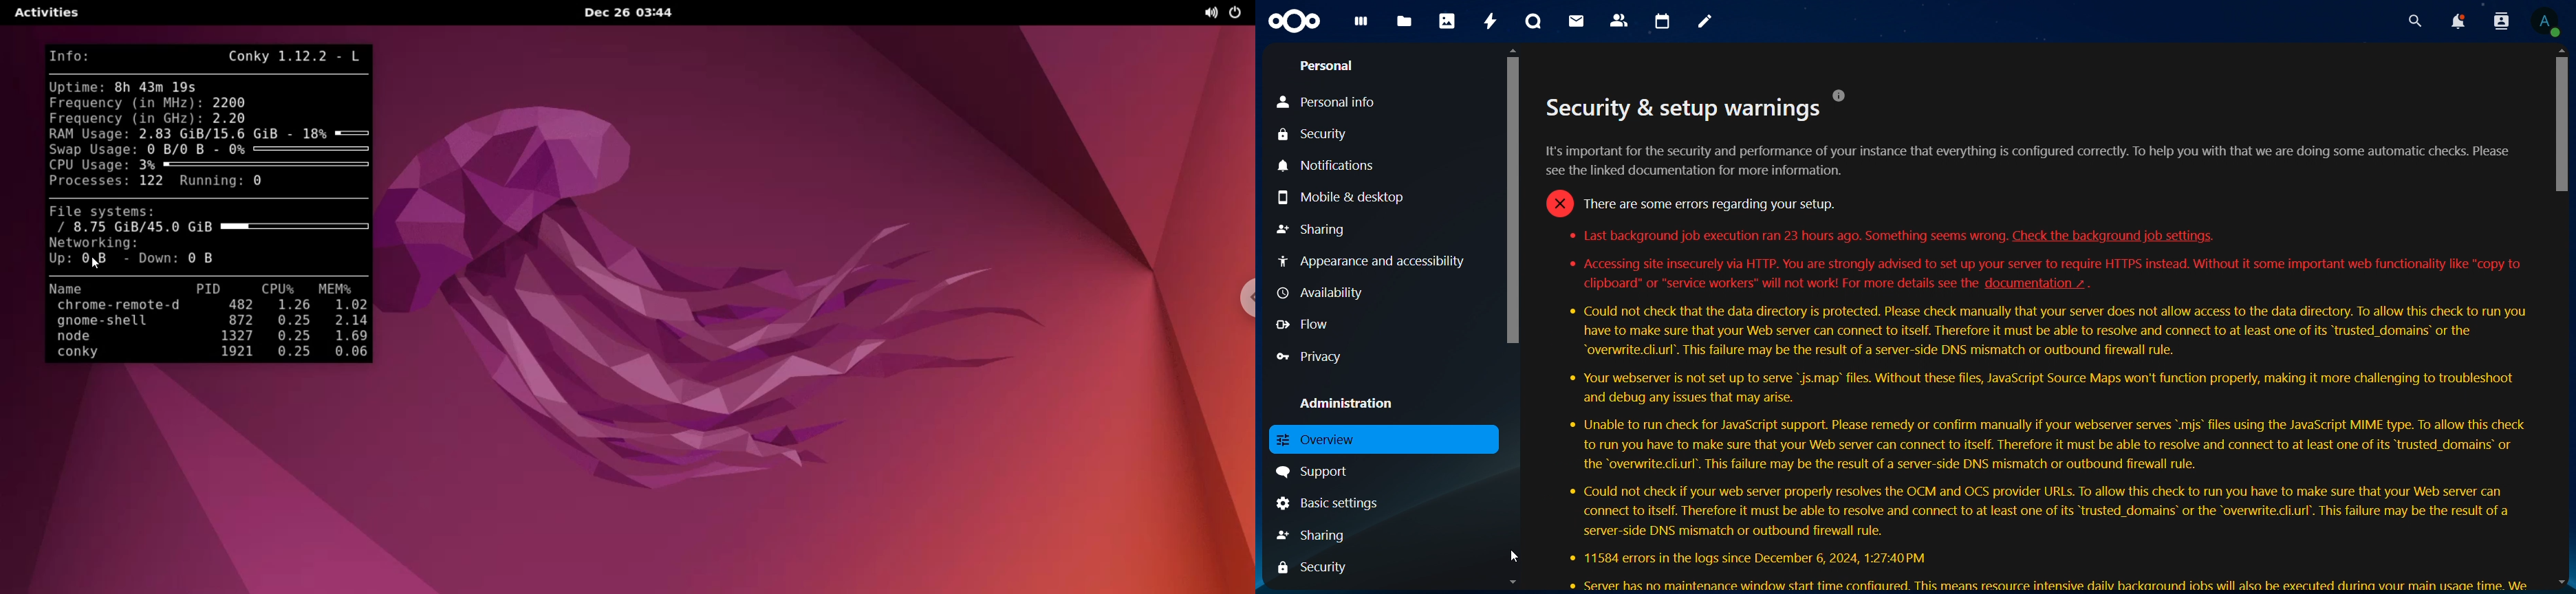 The image size is (2576, 616). What do you see at coordinates (2460, 24) in the screenshot?
I see `notifications` at bounding box center [2460, 24].